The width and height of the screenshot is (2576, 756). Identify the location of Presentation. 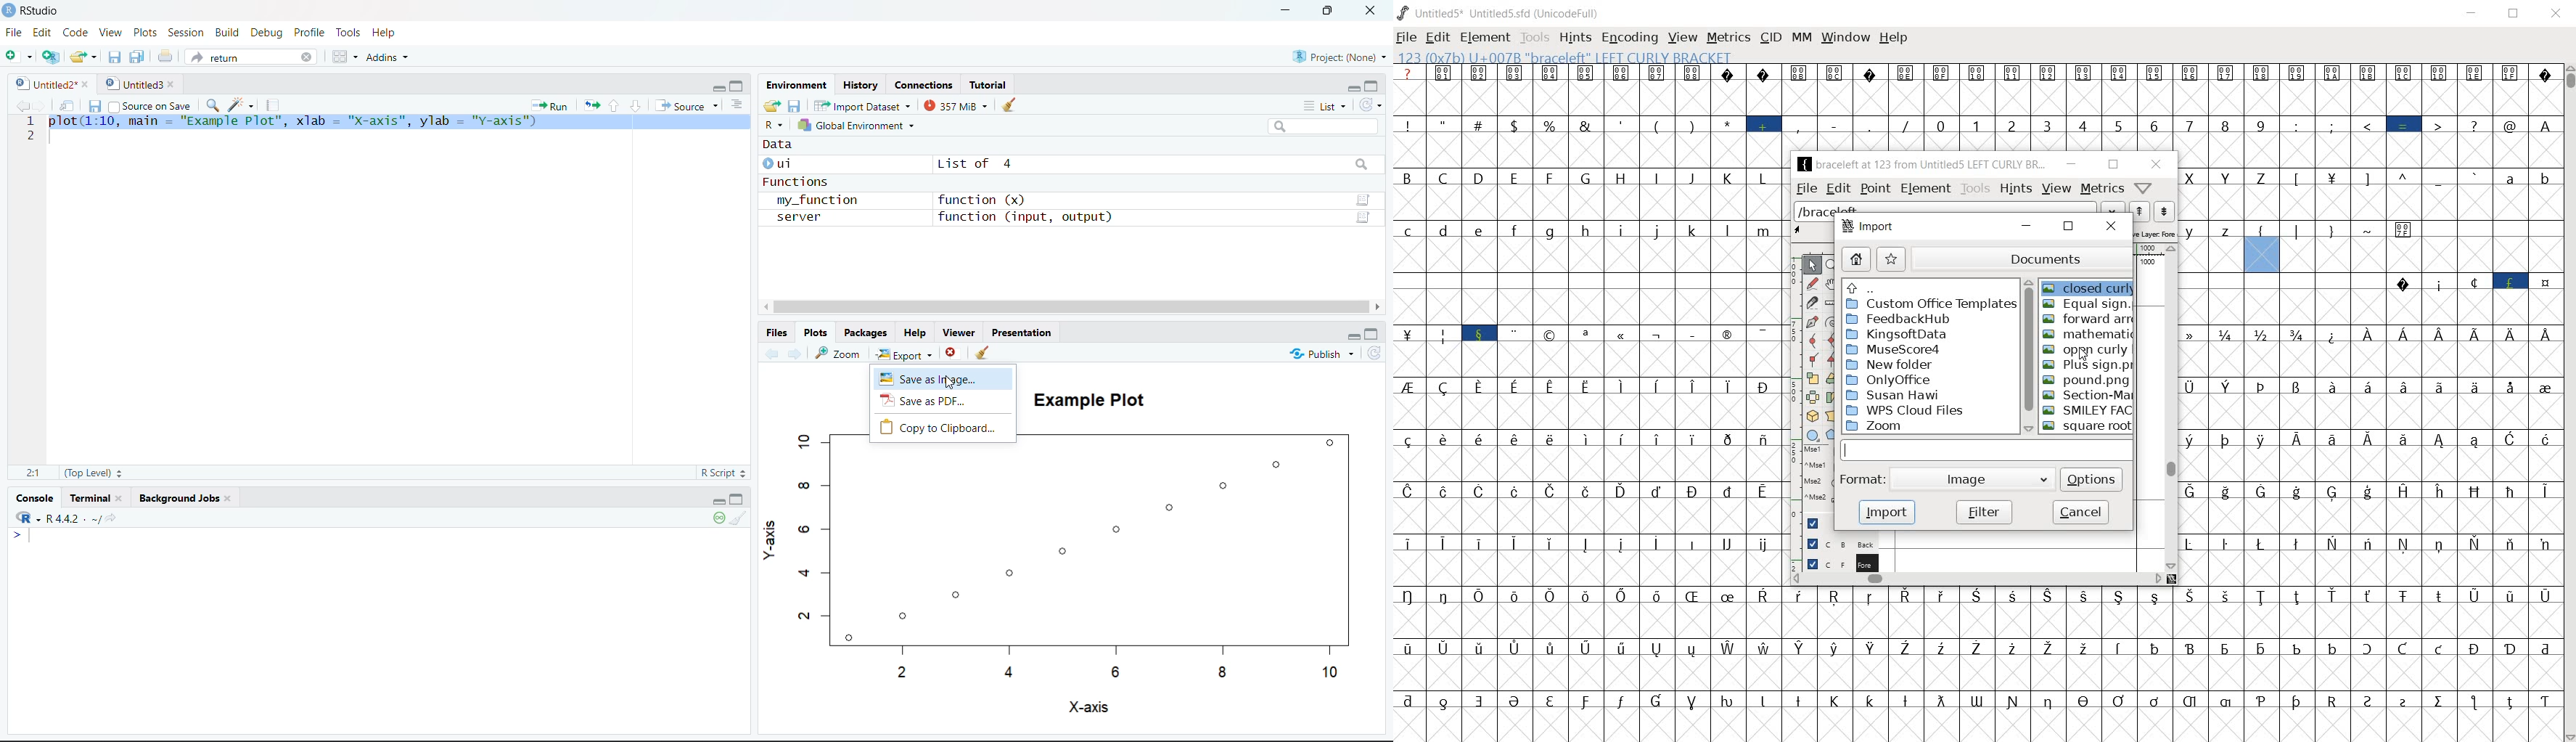
(1020, 331).